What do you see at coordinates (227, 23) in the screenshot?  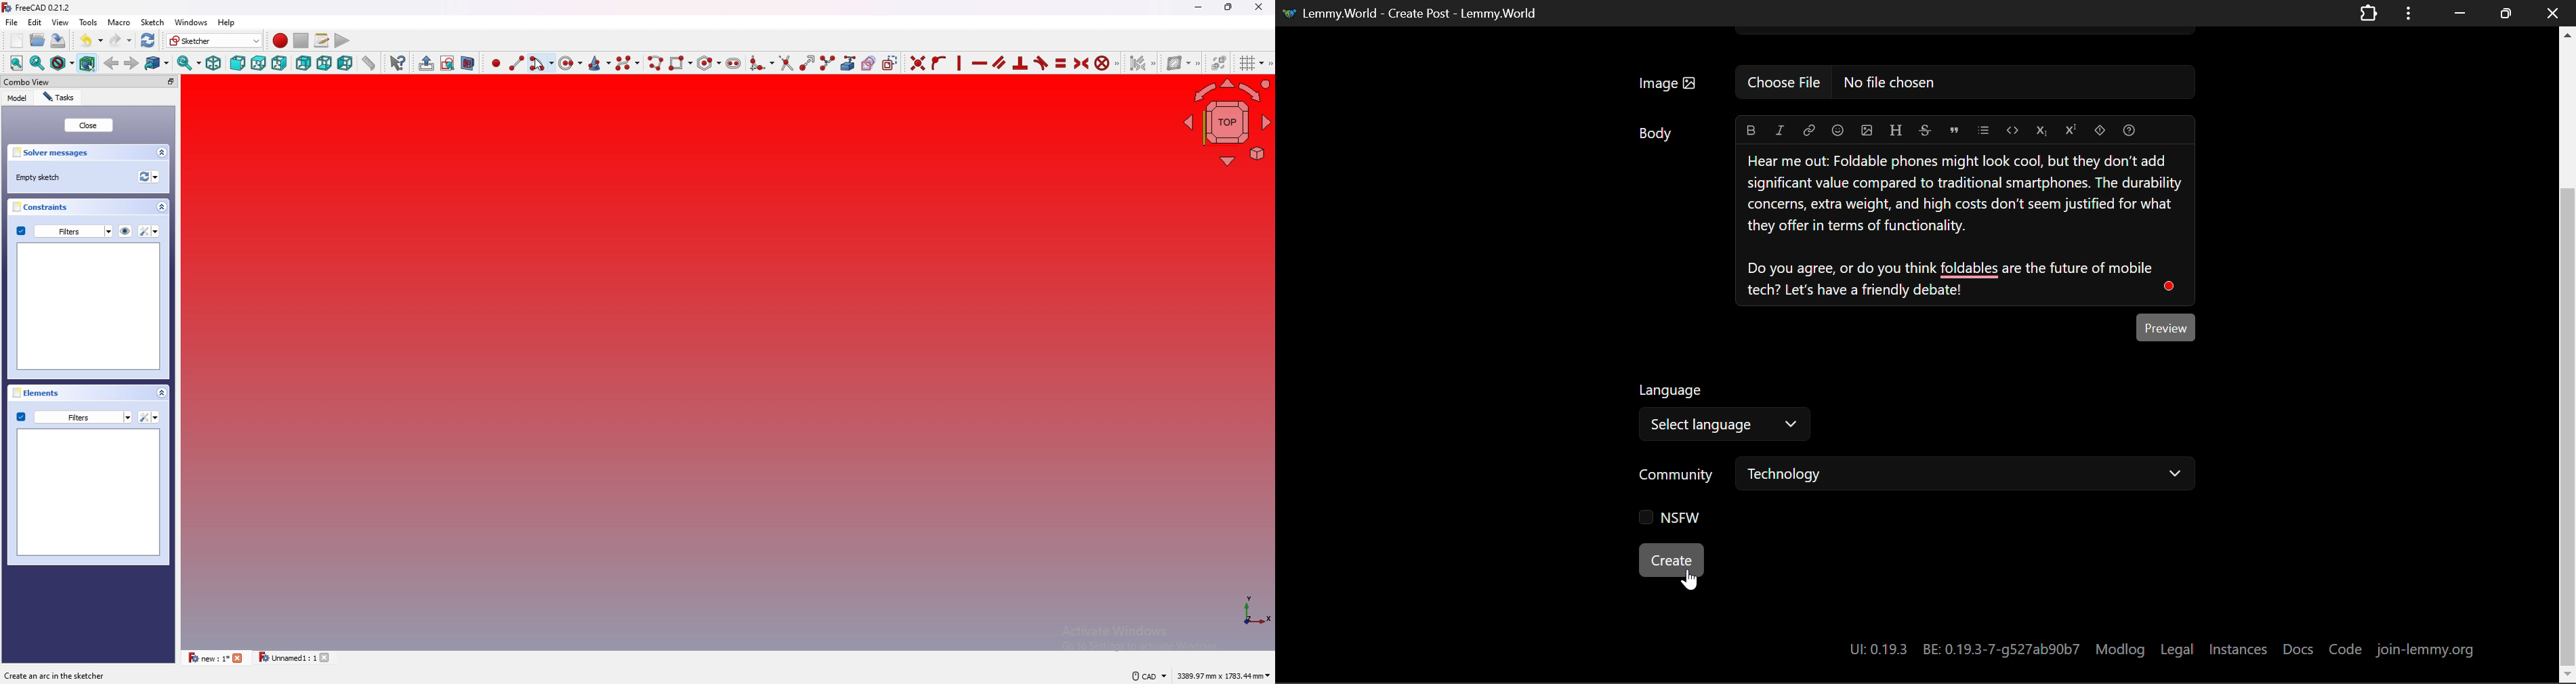 I see `help` at bounding box center [227, 23].